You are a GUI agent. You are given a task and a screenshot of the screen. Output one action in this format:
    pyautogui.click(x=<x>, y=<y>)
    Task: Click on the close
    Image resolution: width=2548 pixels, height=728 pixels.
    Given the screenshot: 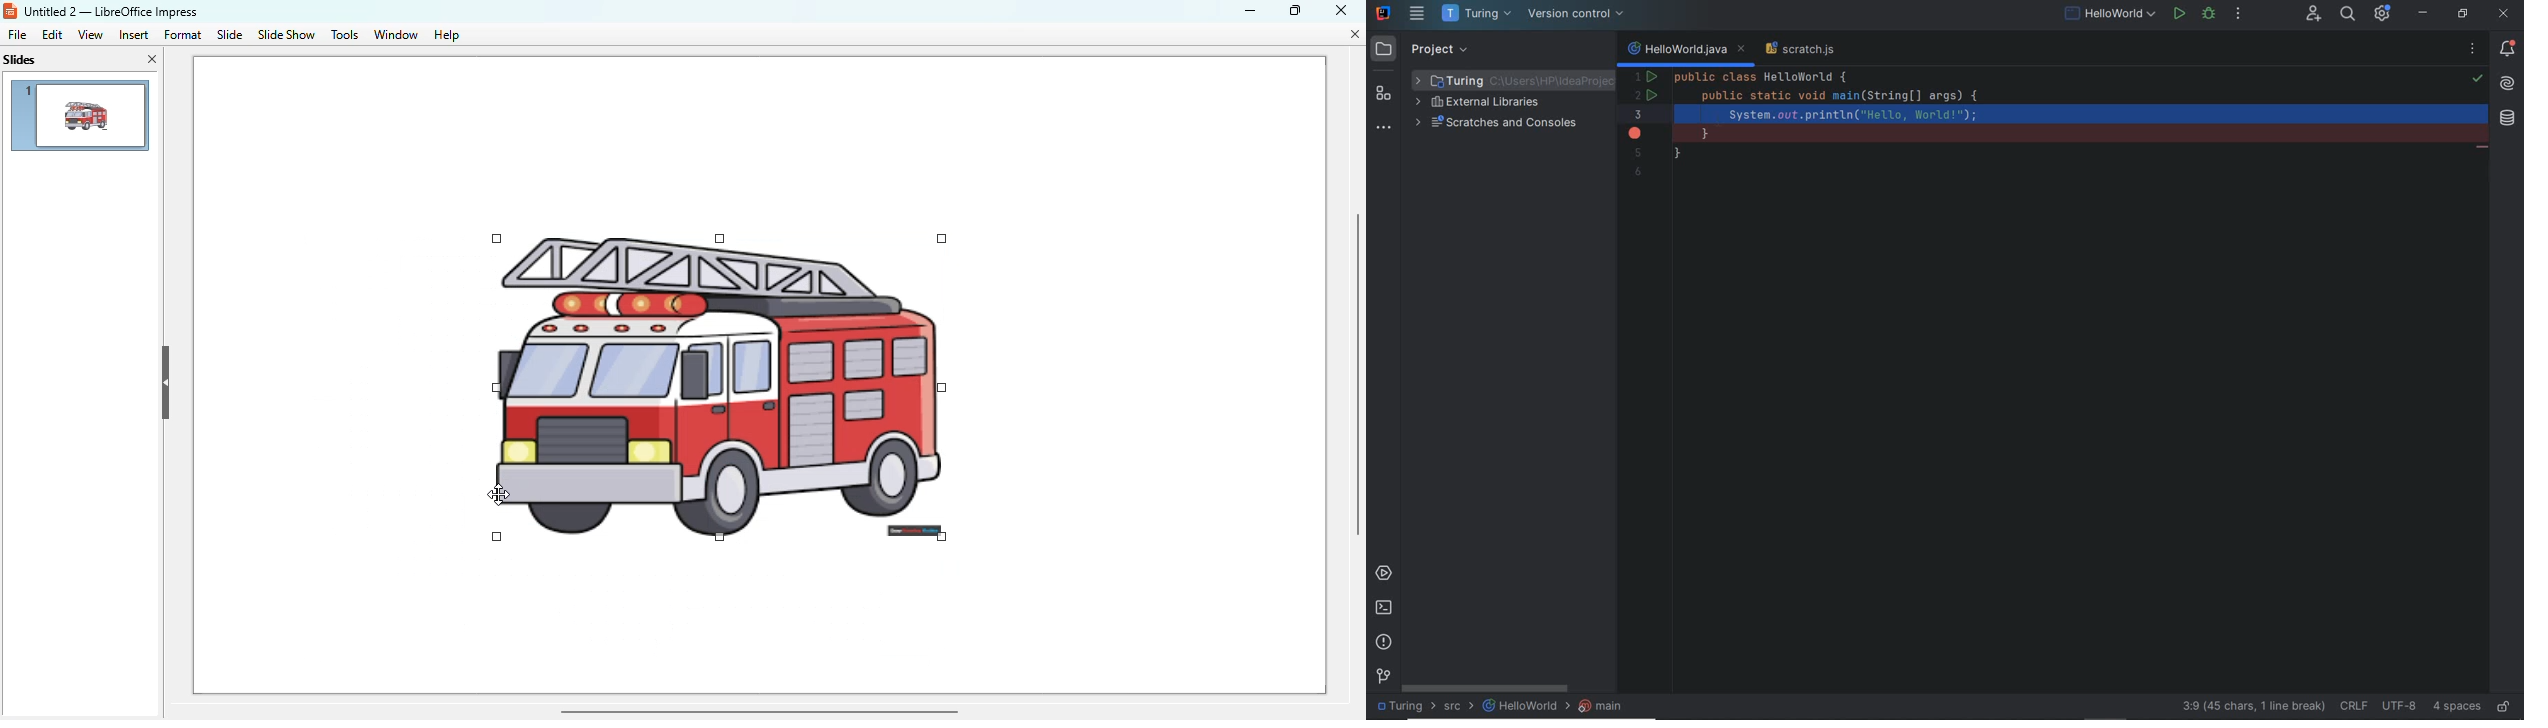 What is the action you would take?
    pyautogui.click(x=1342, y=9)
    